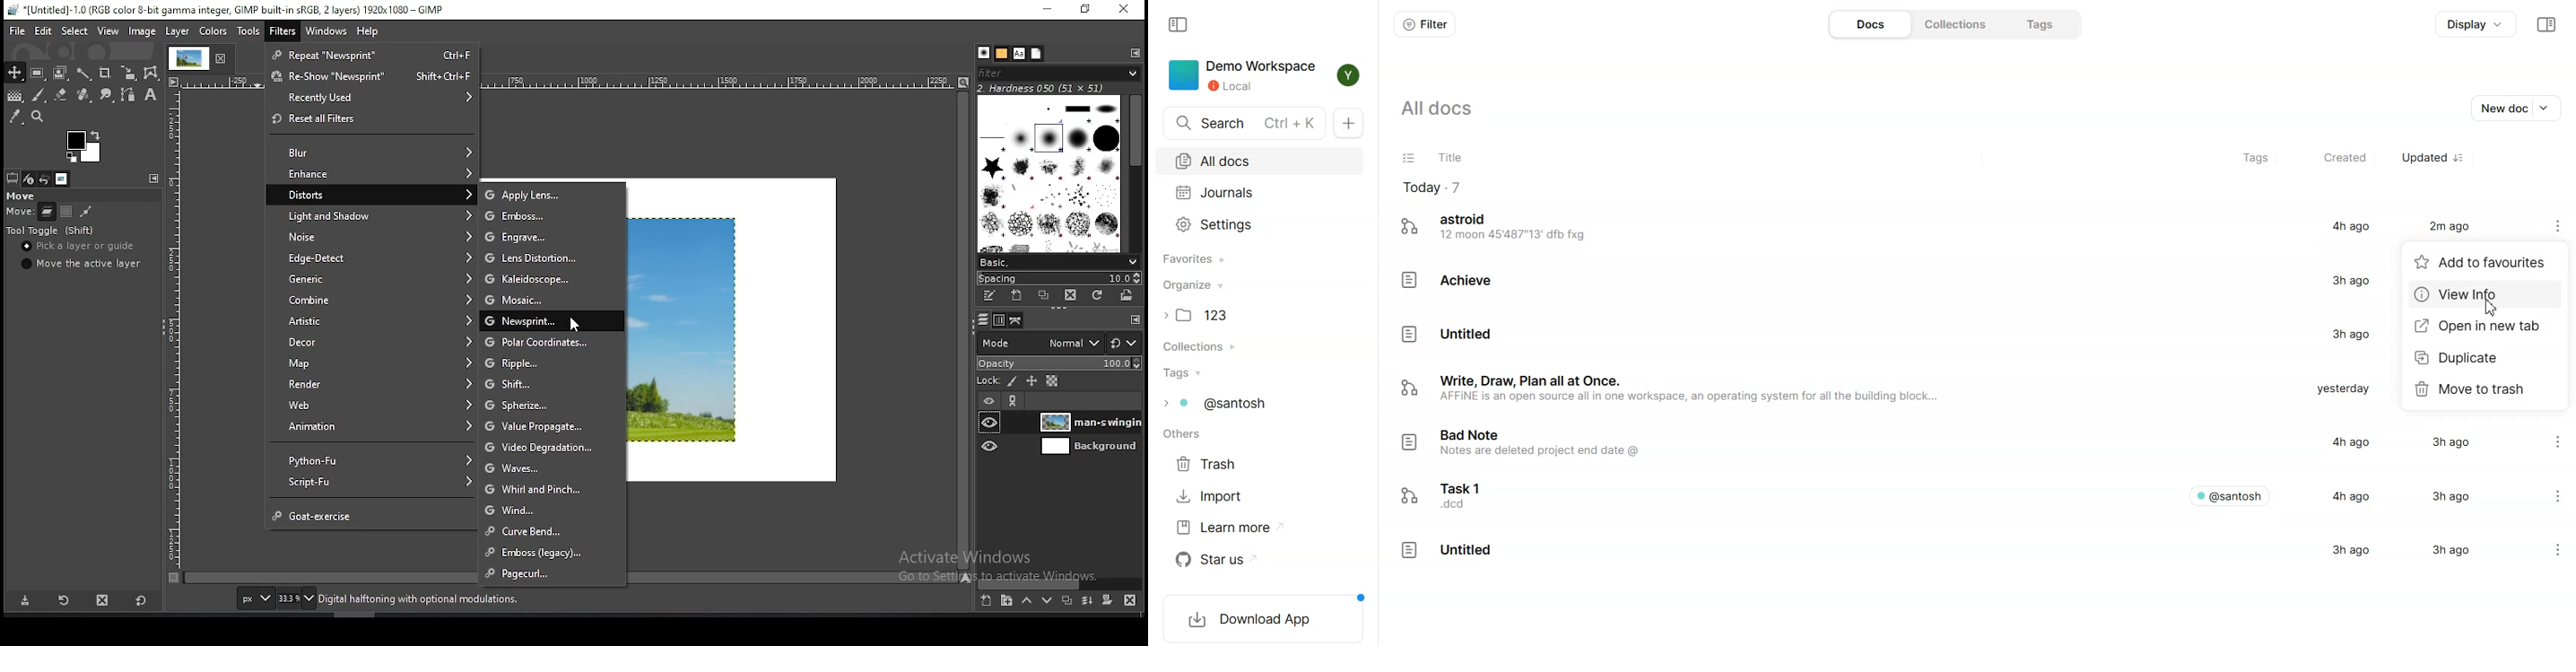 The image size is (2576, 672). I want to click on image, so click(143, 31).